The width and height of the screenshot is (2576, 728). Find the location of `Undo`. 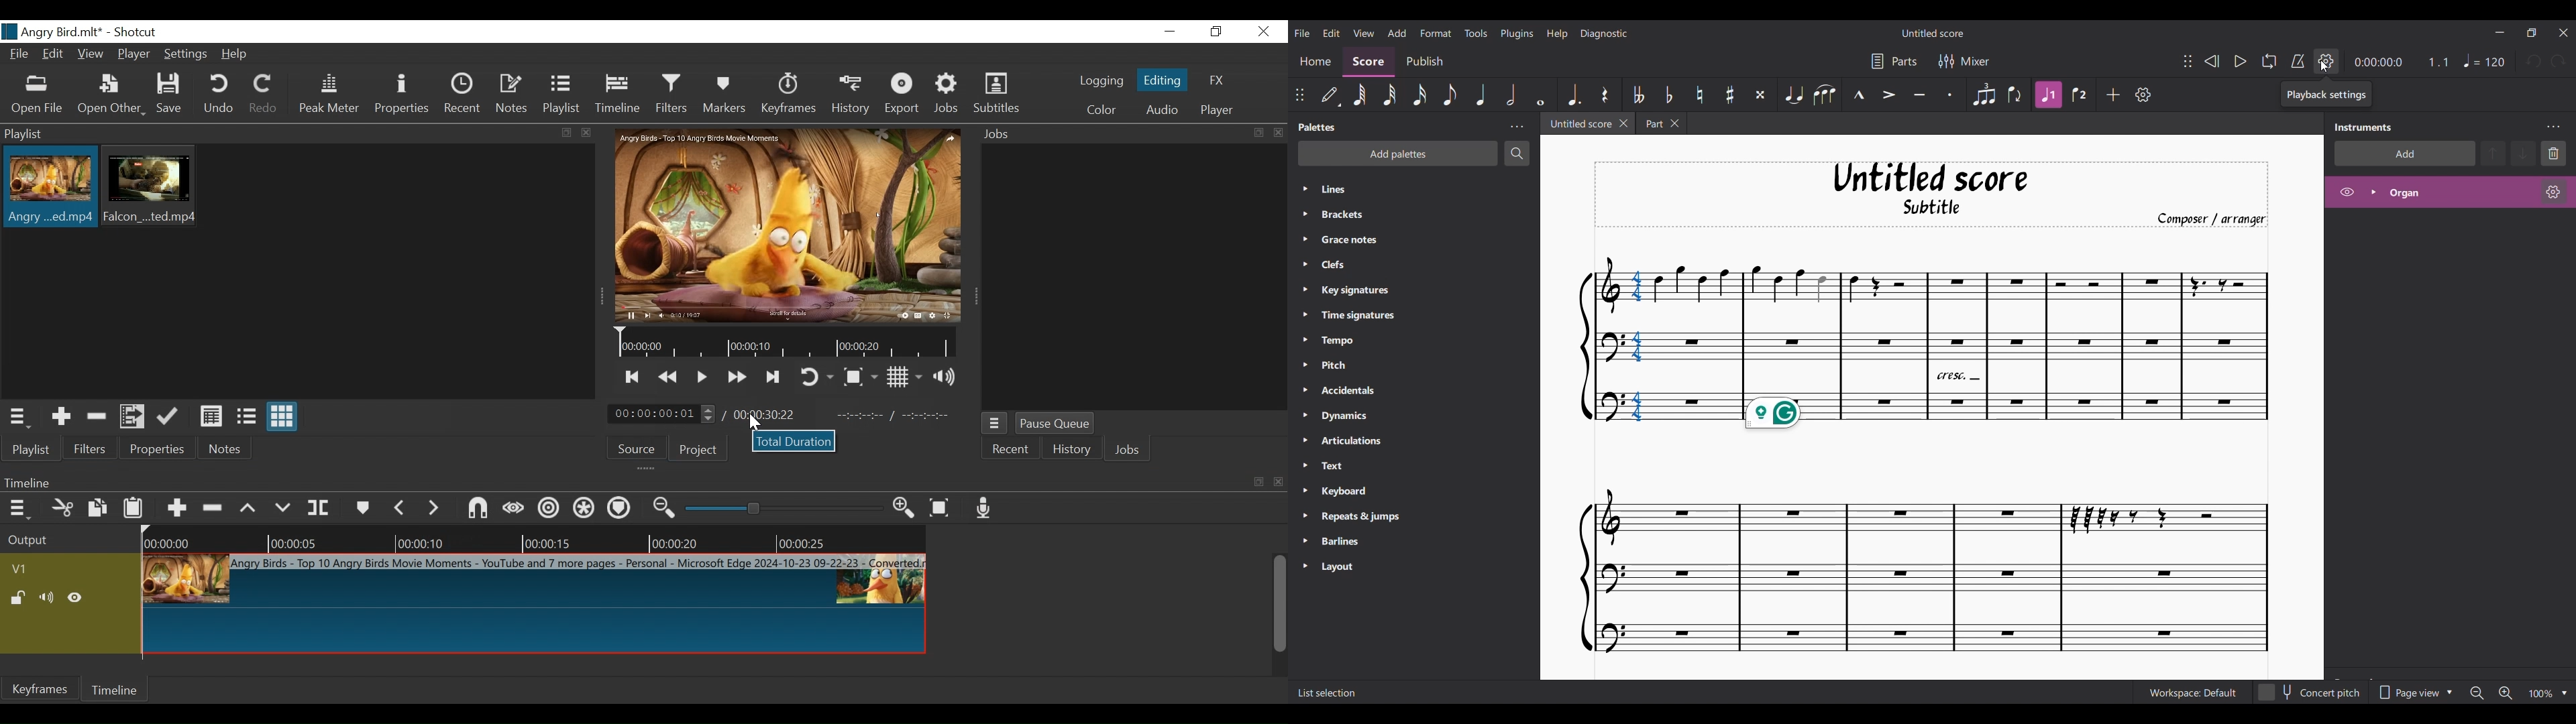

Undo is located at coordinates (219, 95).